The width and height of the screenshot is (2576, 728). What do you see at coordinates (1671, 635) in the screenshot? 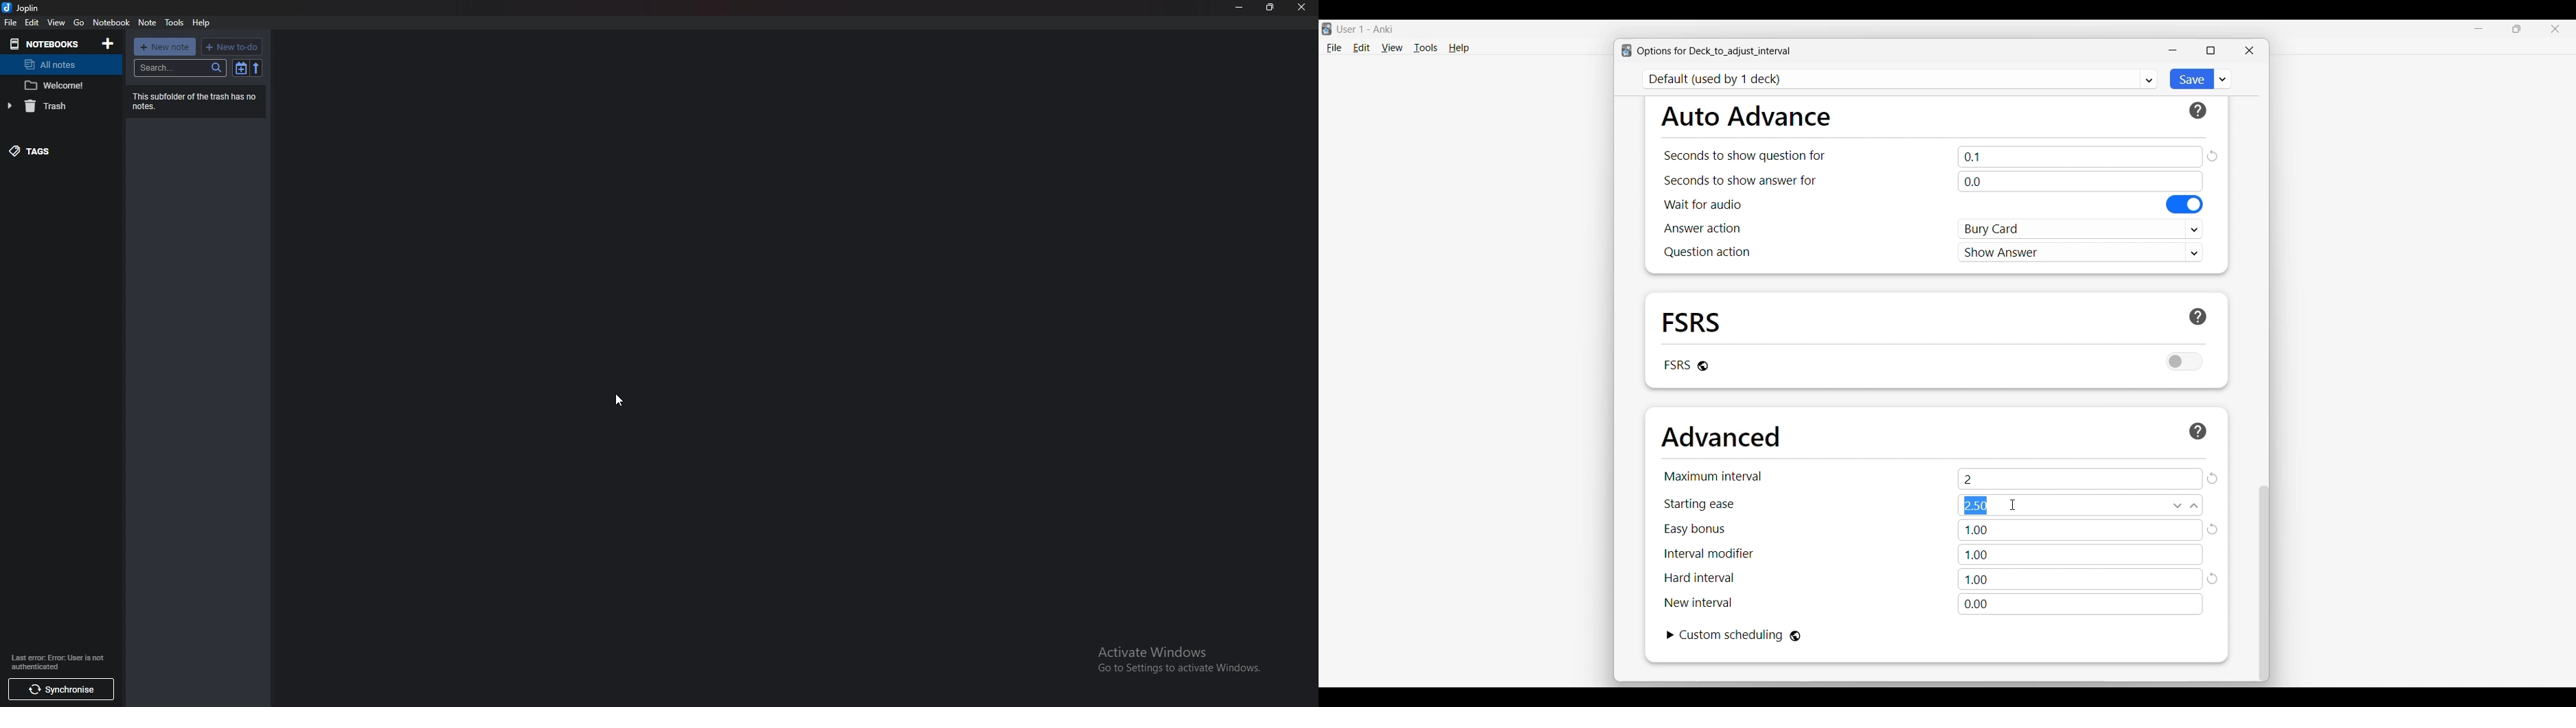
I see `Click to expand` at bounding box center [1671, 635].